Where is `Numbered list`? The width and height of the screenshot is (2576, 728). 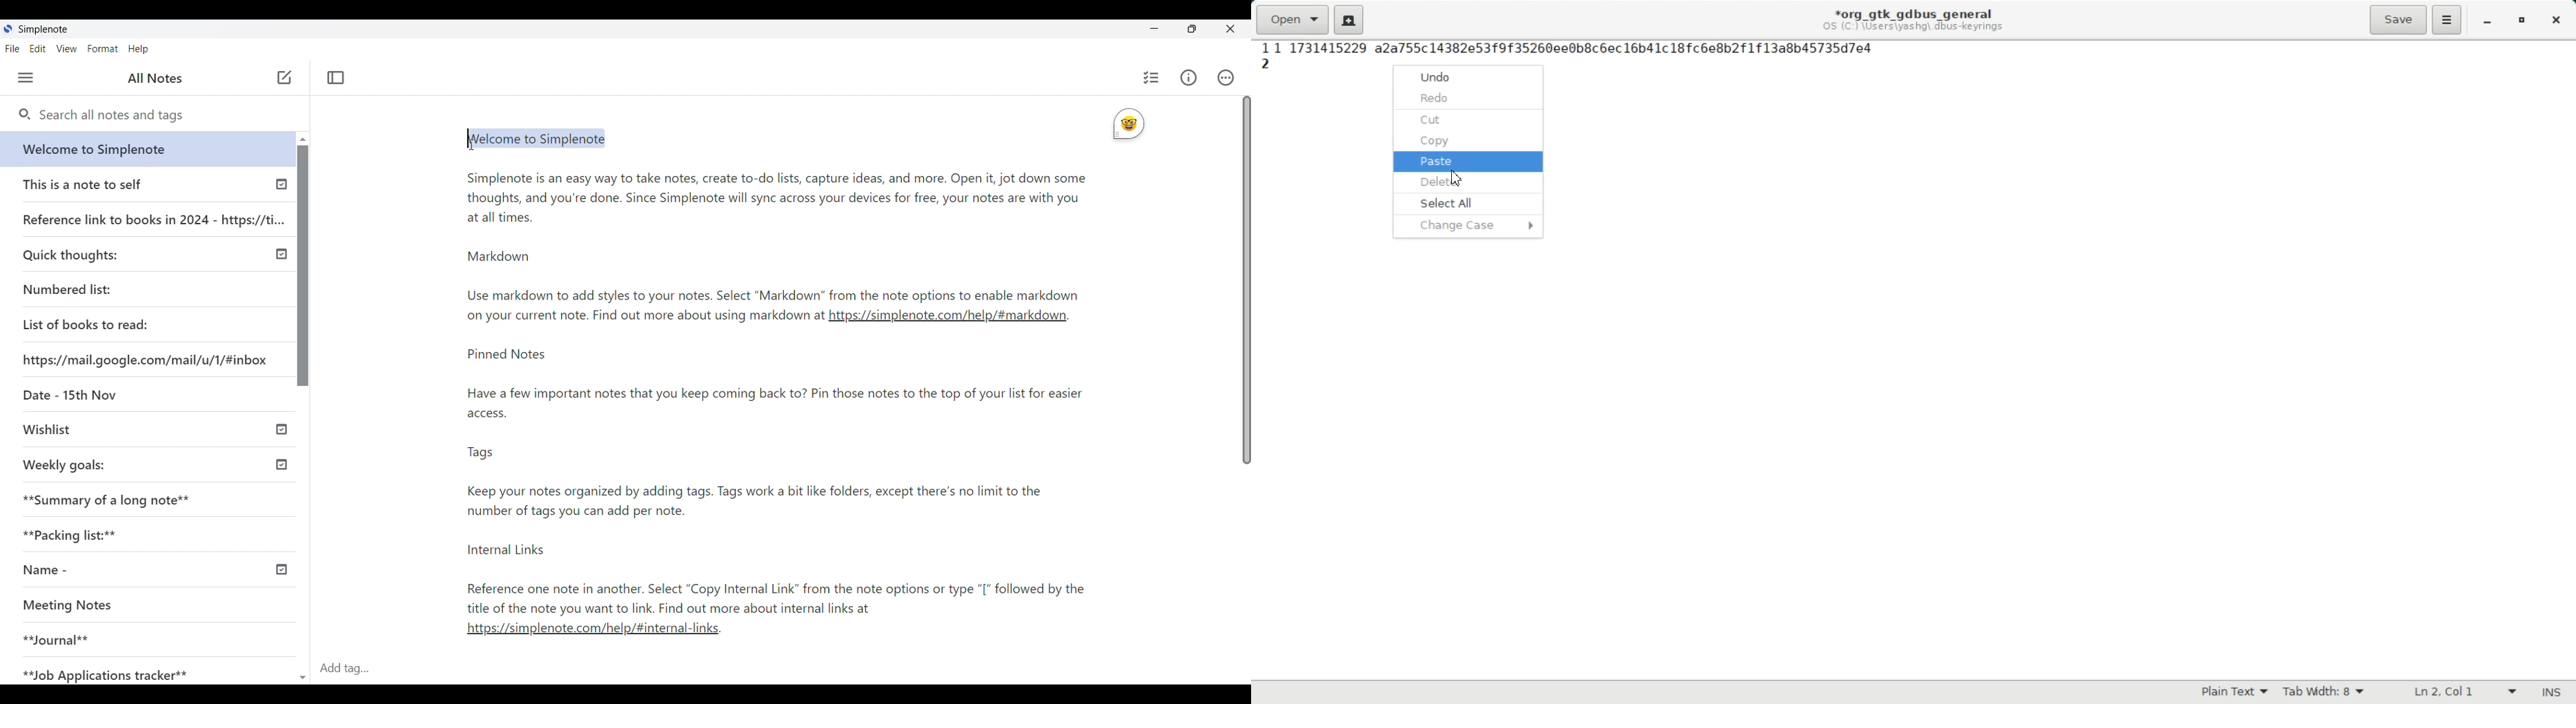
Numbered list is located at coordinates (66, 289).